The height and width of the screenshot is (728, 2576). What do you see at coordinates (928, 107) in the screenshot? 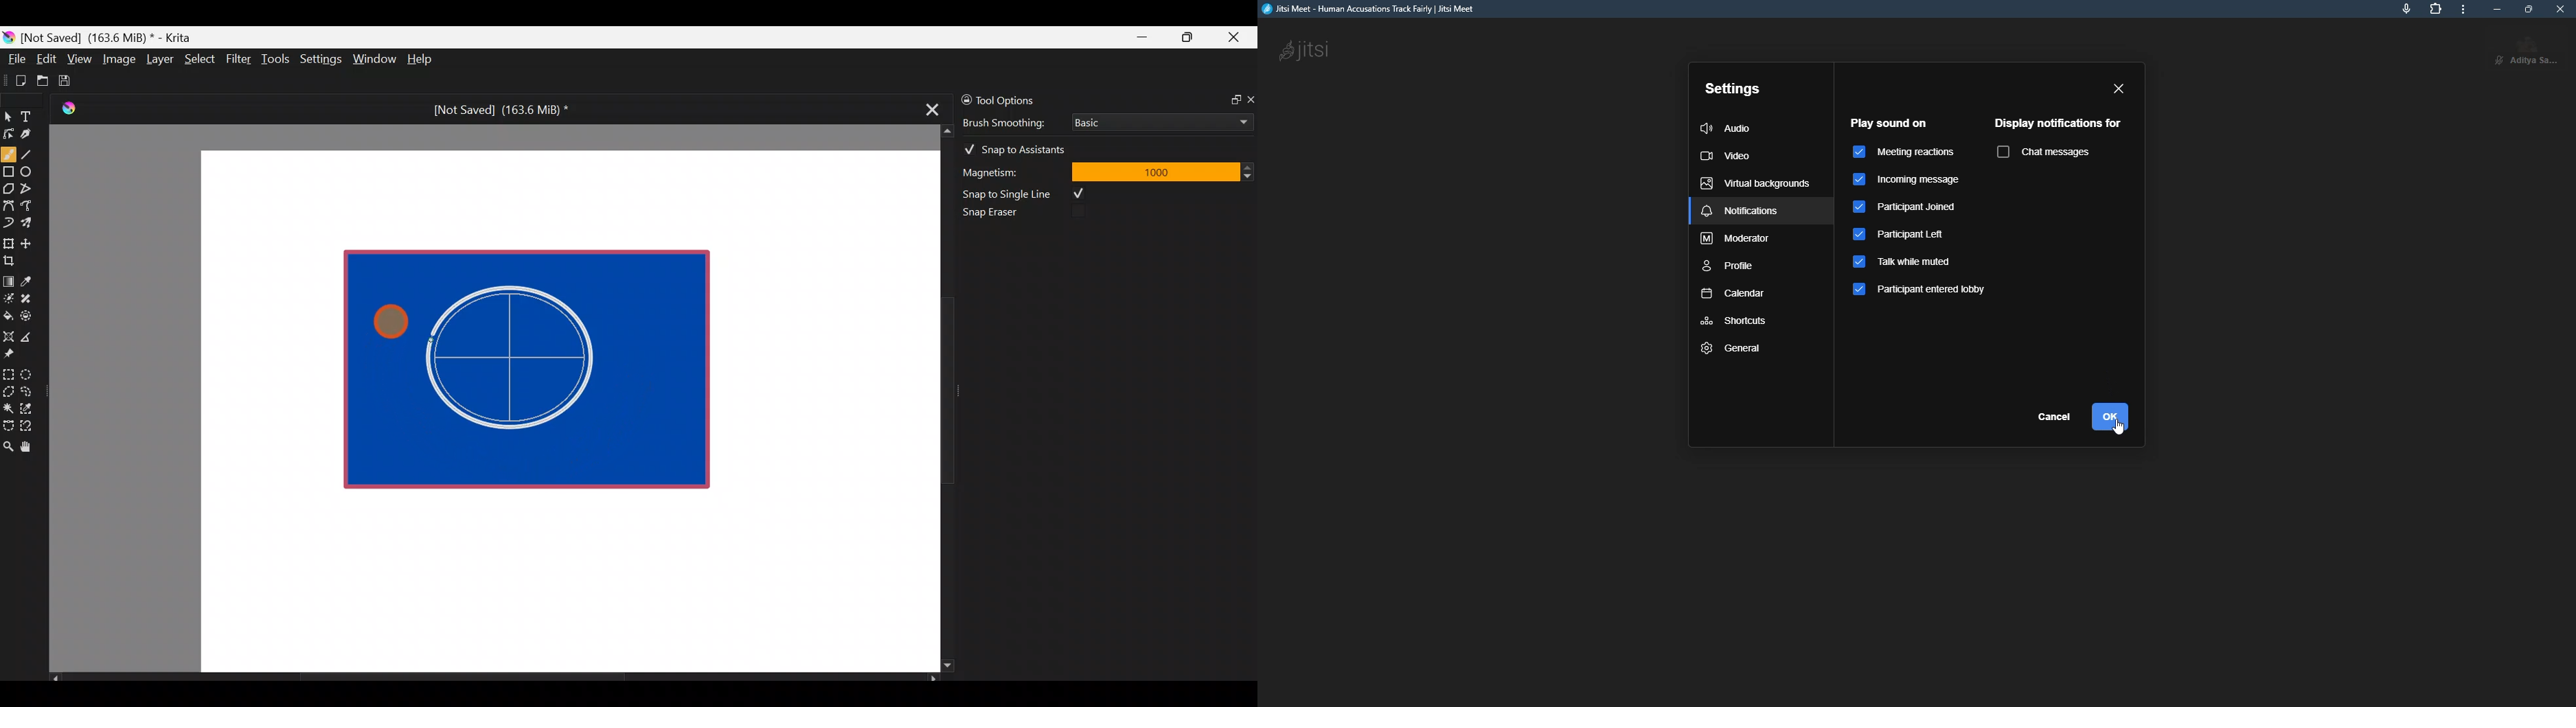
I see `Close tab` at bounding box center [928, 107].